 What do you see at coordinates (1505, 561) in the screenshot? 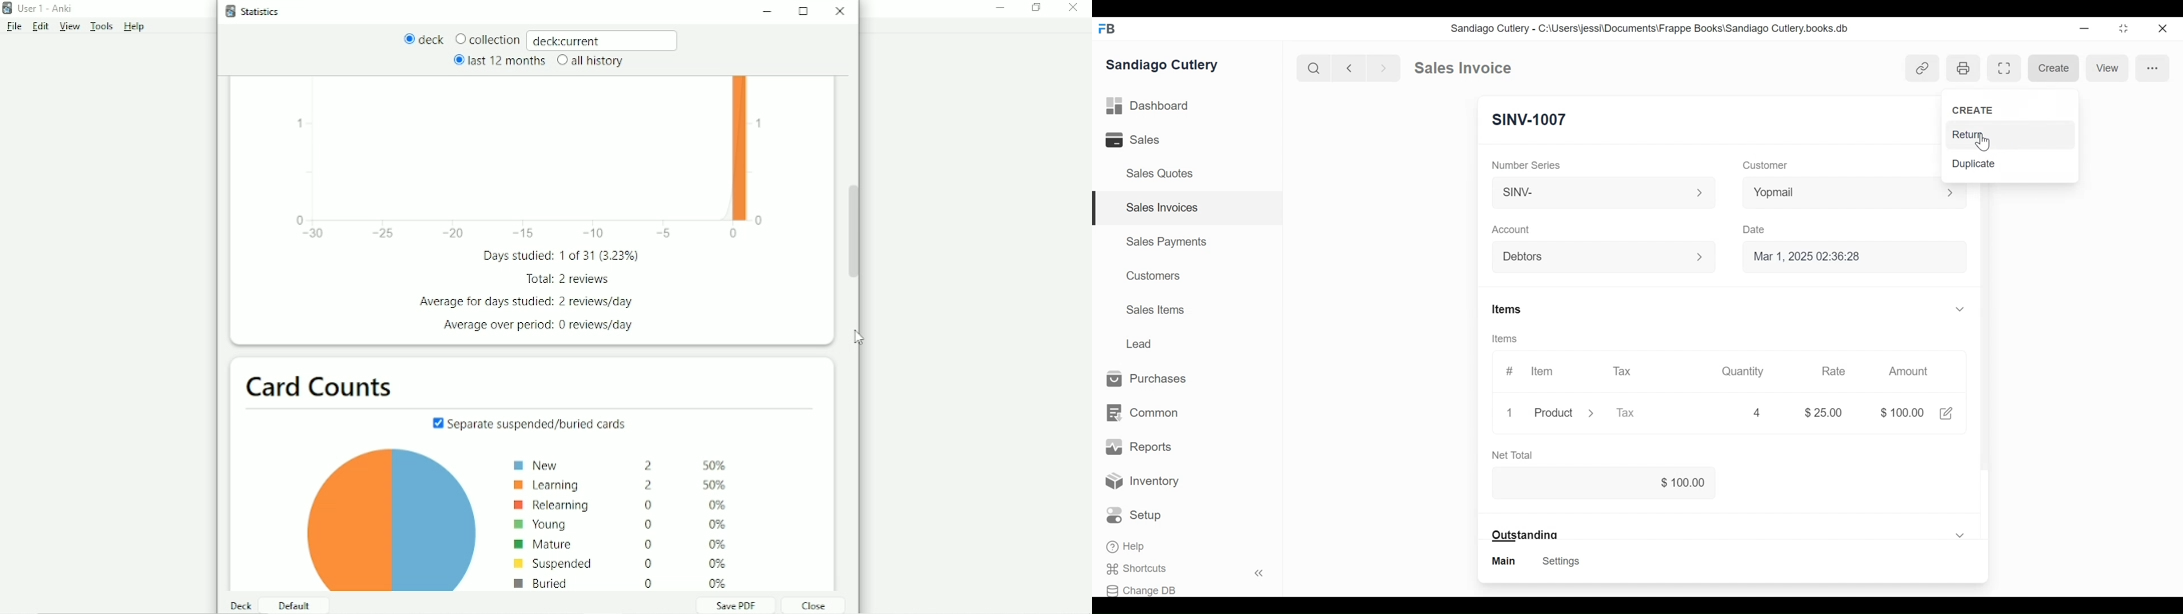
I see `Main` at bounding box center [1505, 561].